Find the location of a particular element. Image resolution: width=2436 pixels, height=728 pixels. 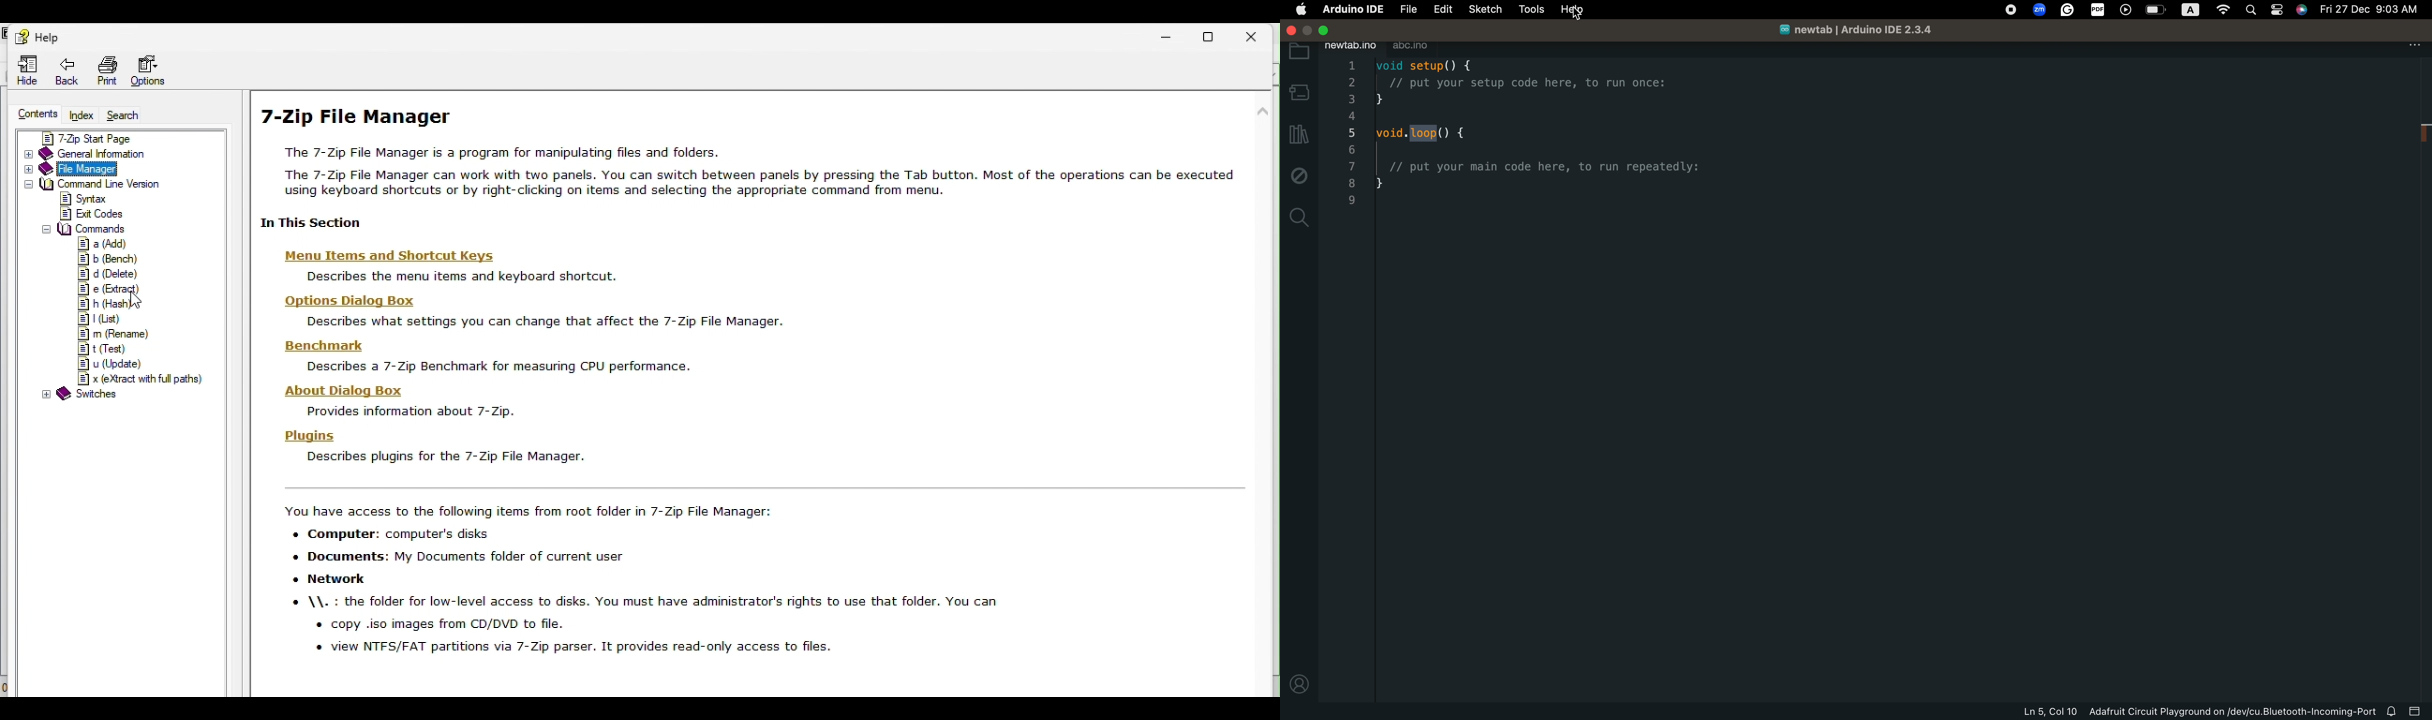

notification is located at coordinates (2392, 712).